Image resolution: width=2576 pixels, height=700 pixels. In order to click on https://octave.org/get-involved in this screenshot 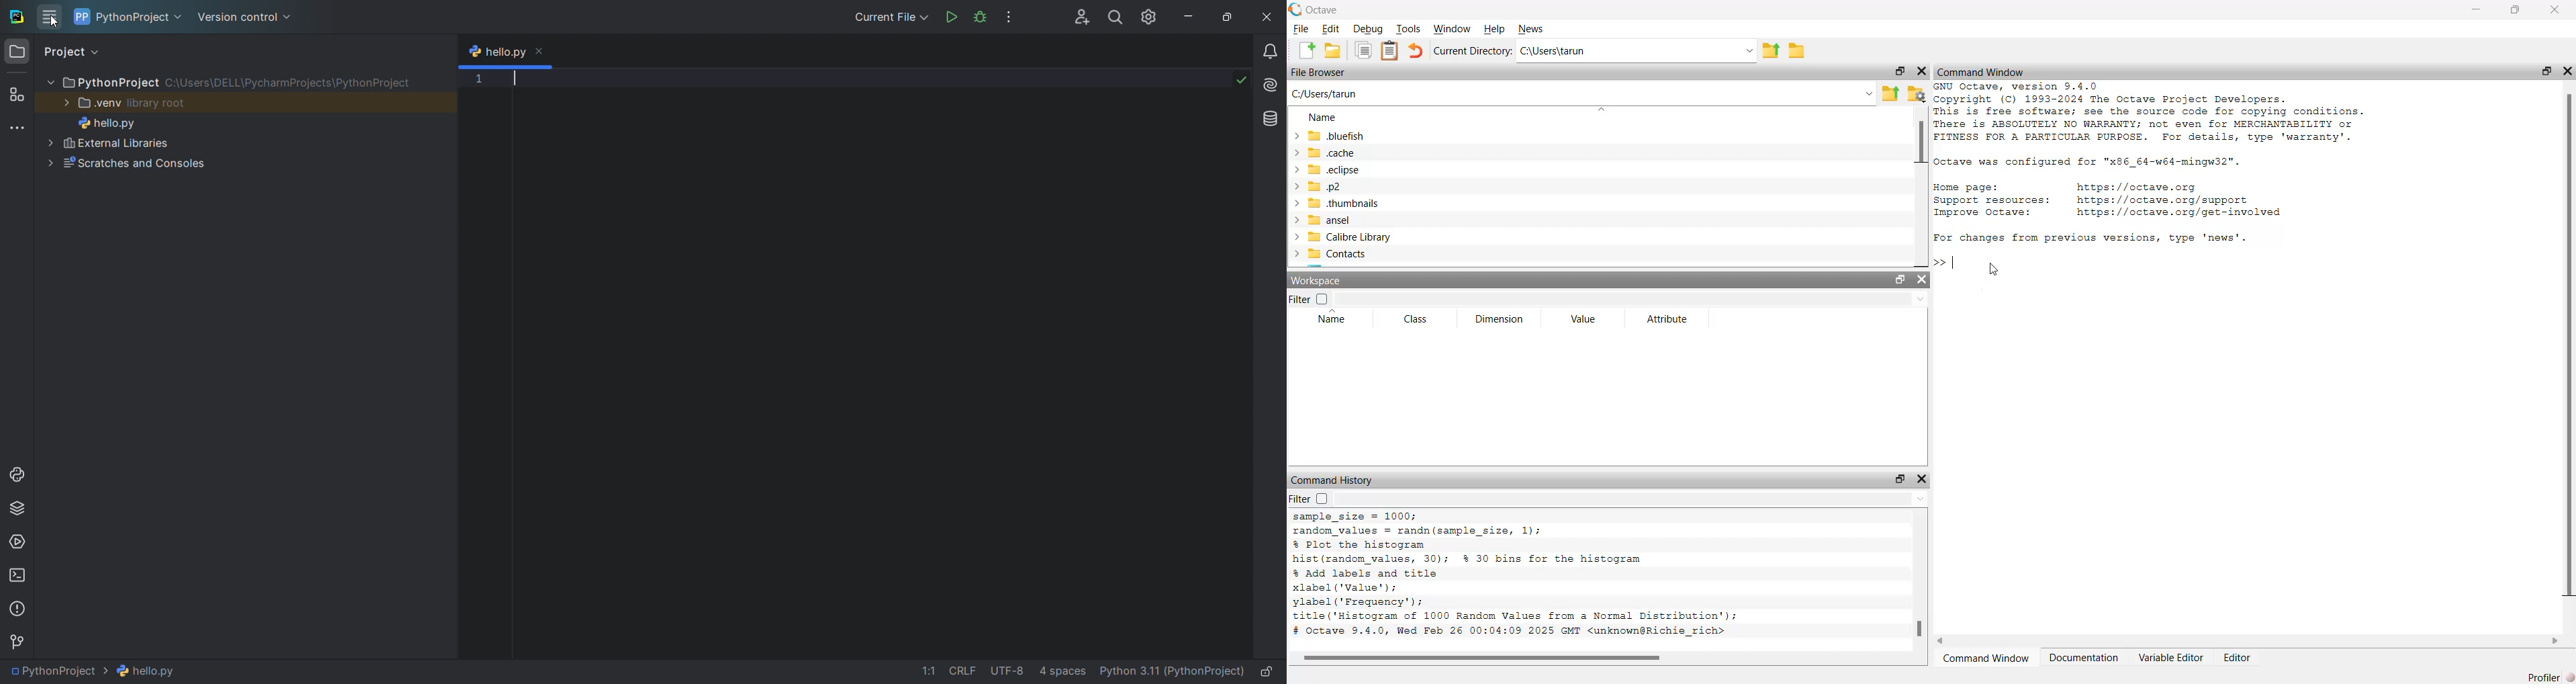, I will do `click(2178, 212)`.